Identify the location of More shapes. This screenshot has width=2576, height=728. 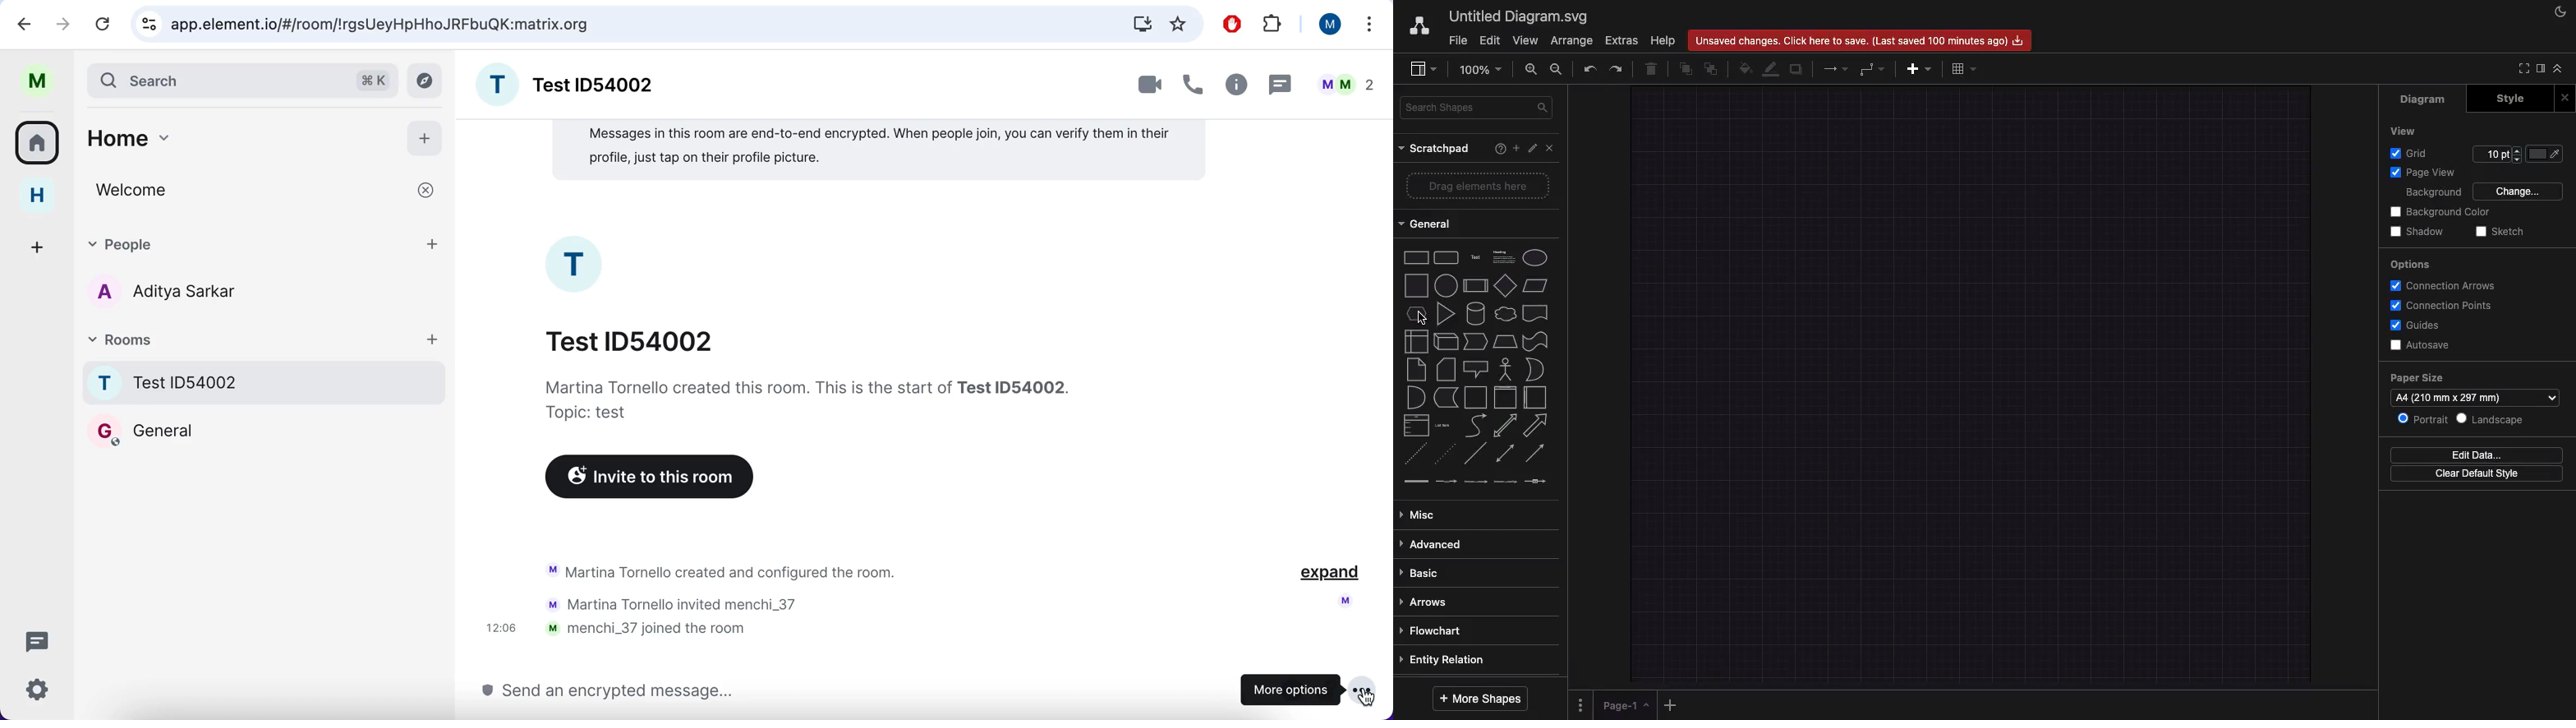
(1480, 698).